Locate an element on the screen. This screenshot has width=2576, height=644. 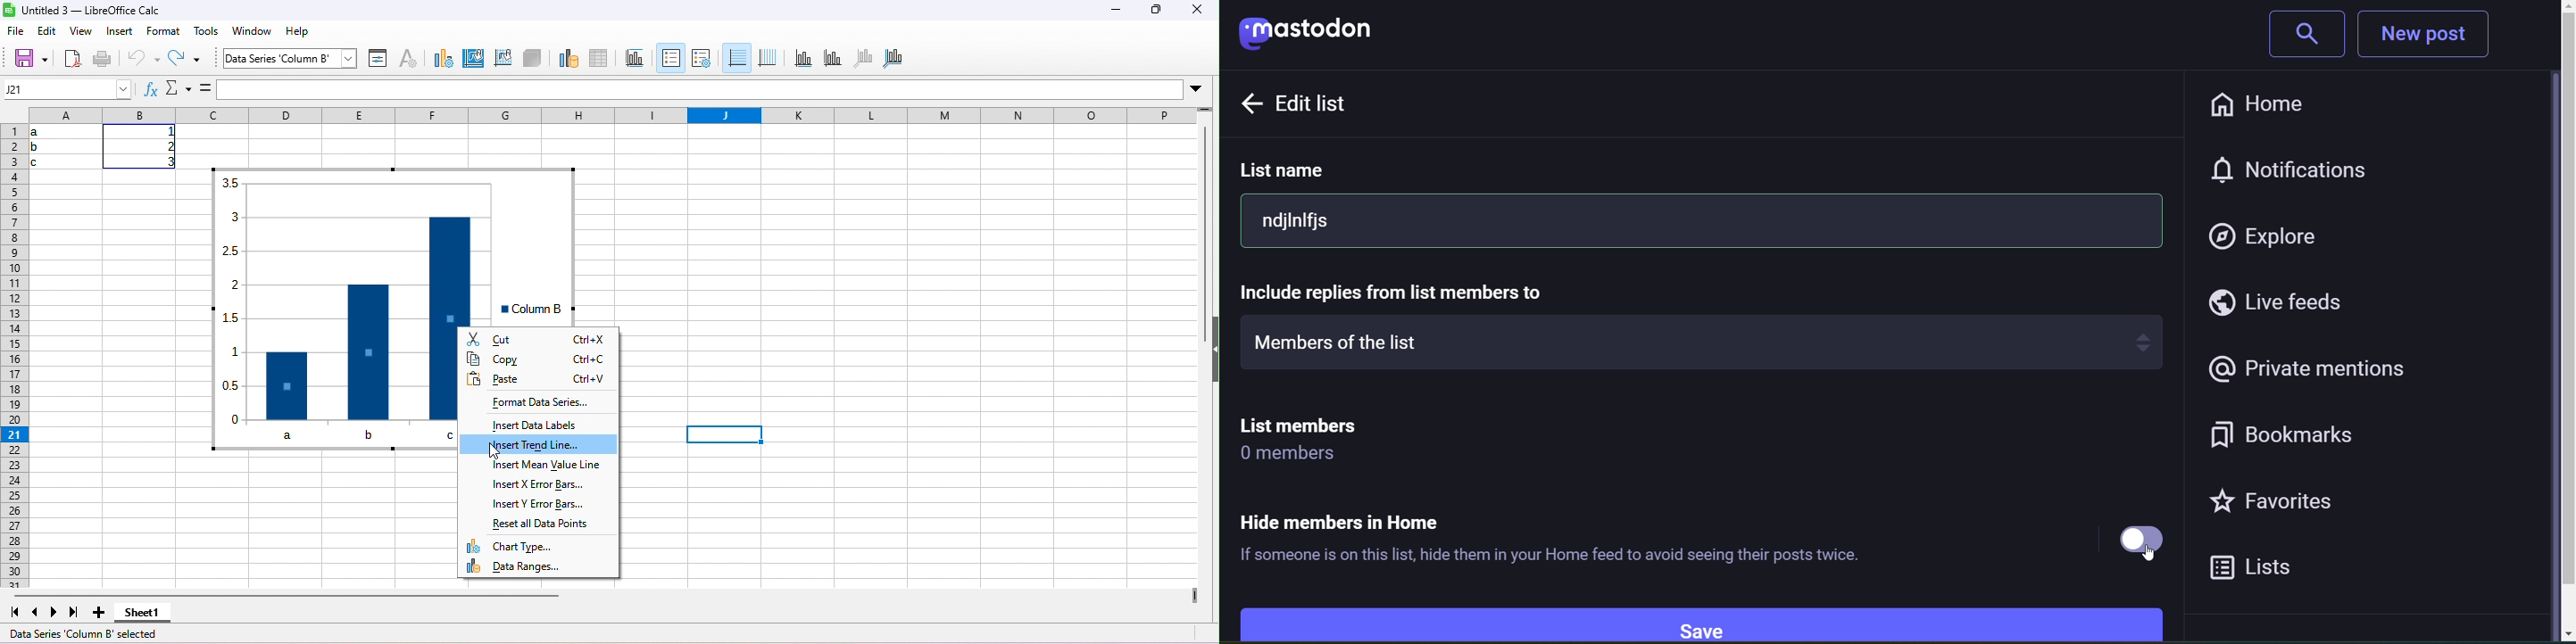
export directly as pdf is located at coordinates (73, 60).